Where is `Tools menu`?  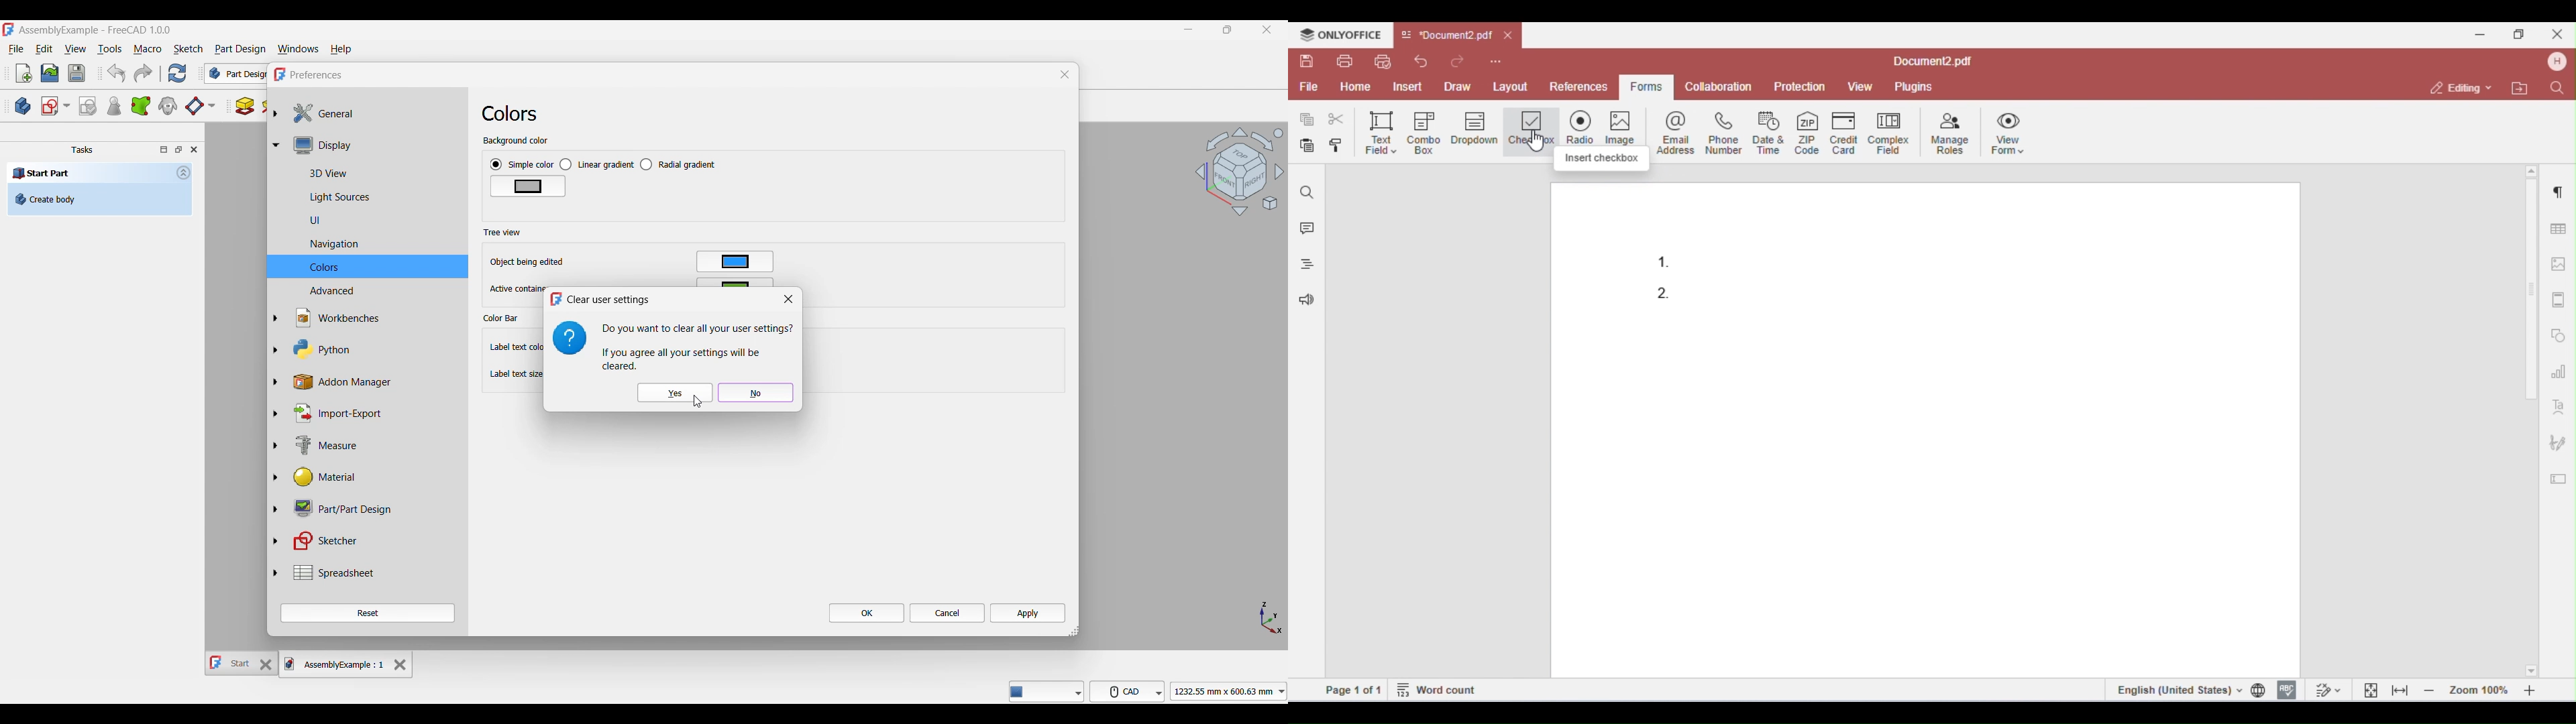 Tools menu is located at coordinates (109, 49).